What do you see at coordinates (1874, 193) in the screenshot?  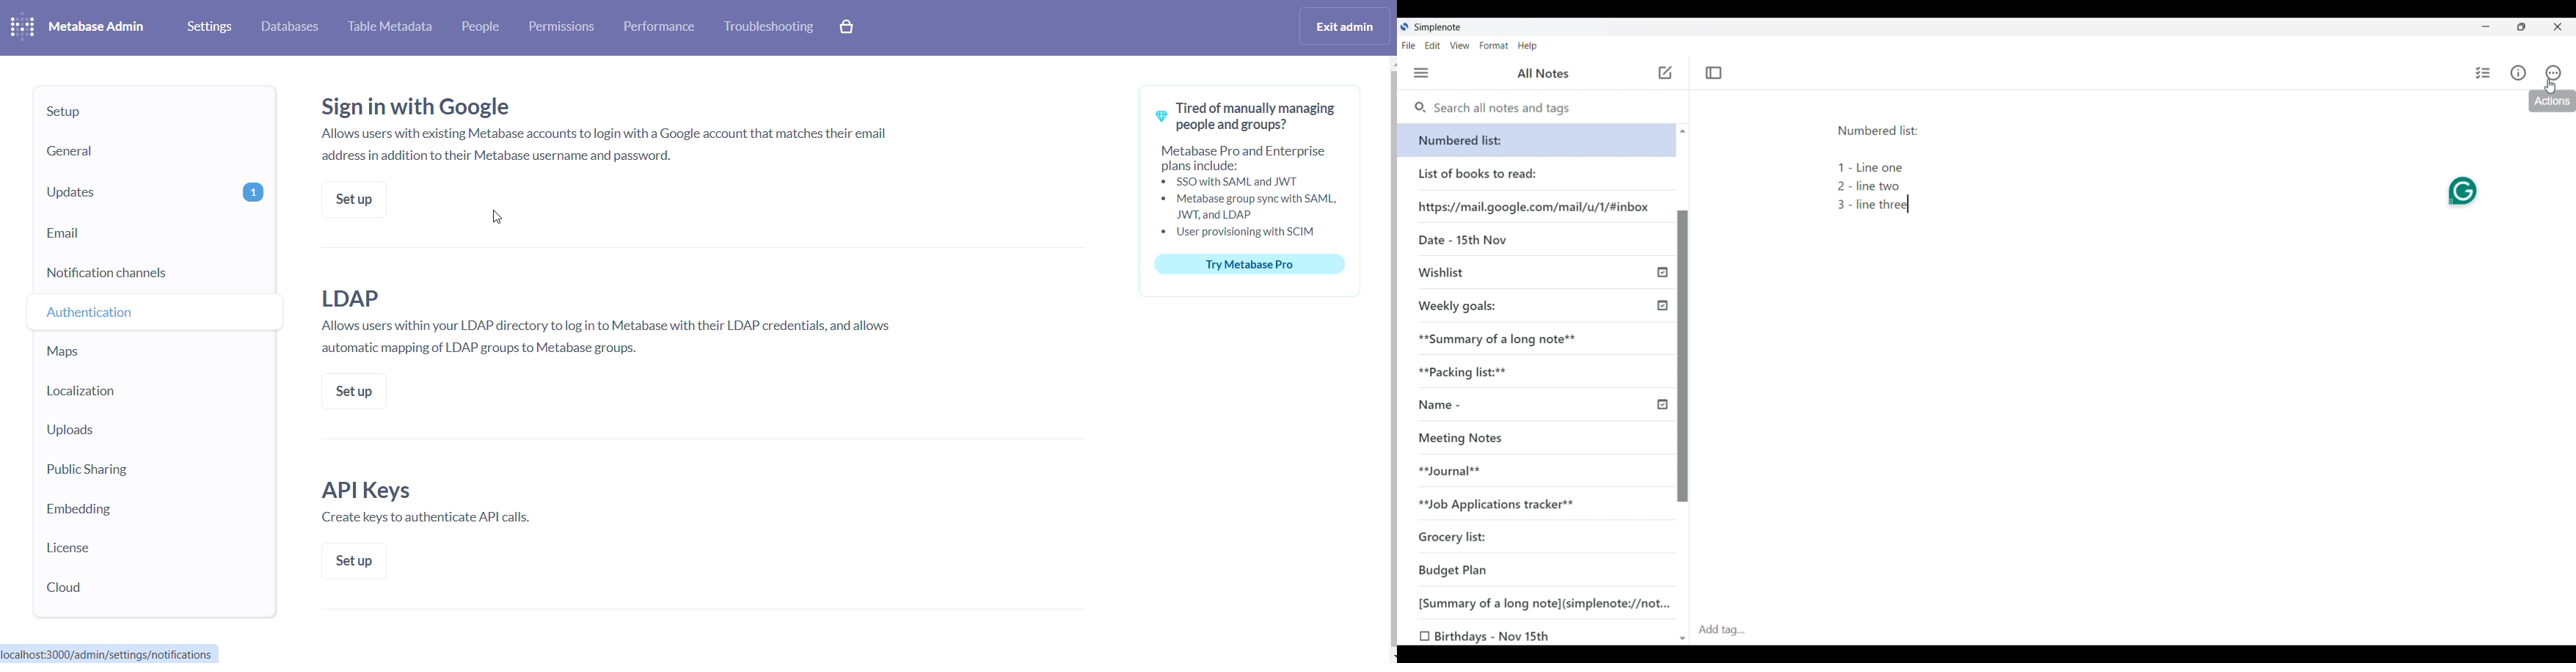 I see `1- Line one
2 - line two
3 - line three]` at bounding box center [1874, 193].